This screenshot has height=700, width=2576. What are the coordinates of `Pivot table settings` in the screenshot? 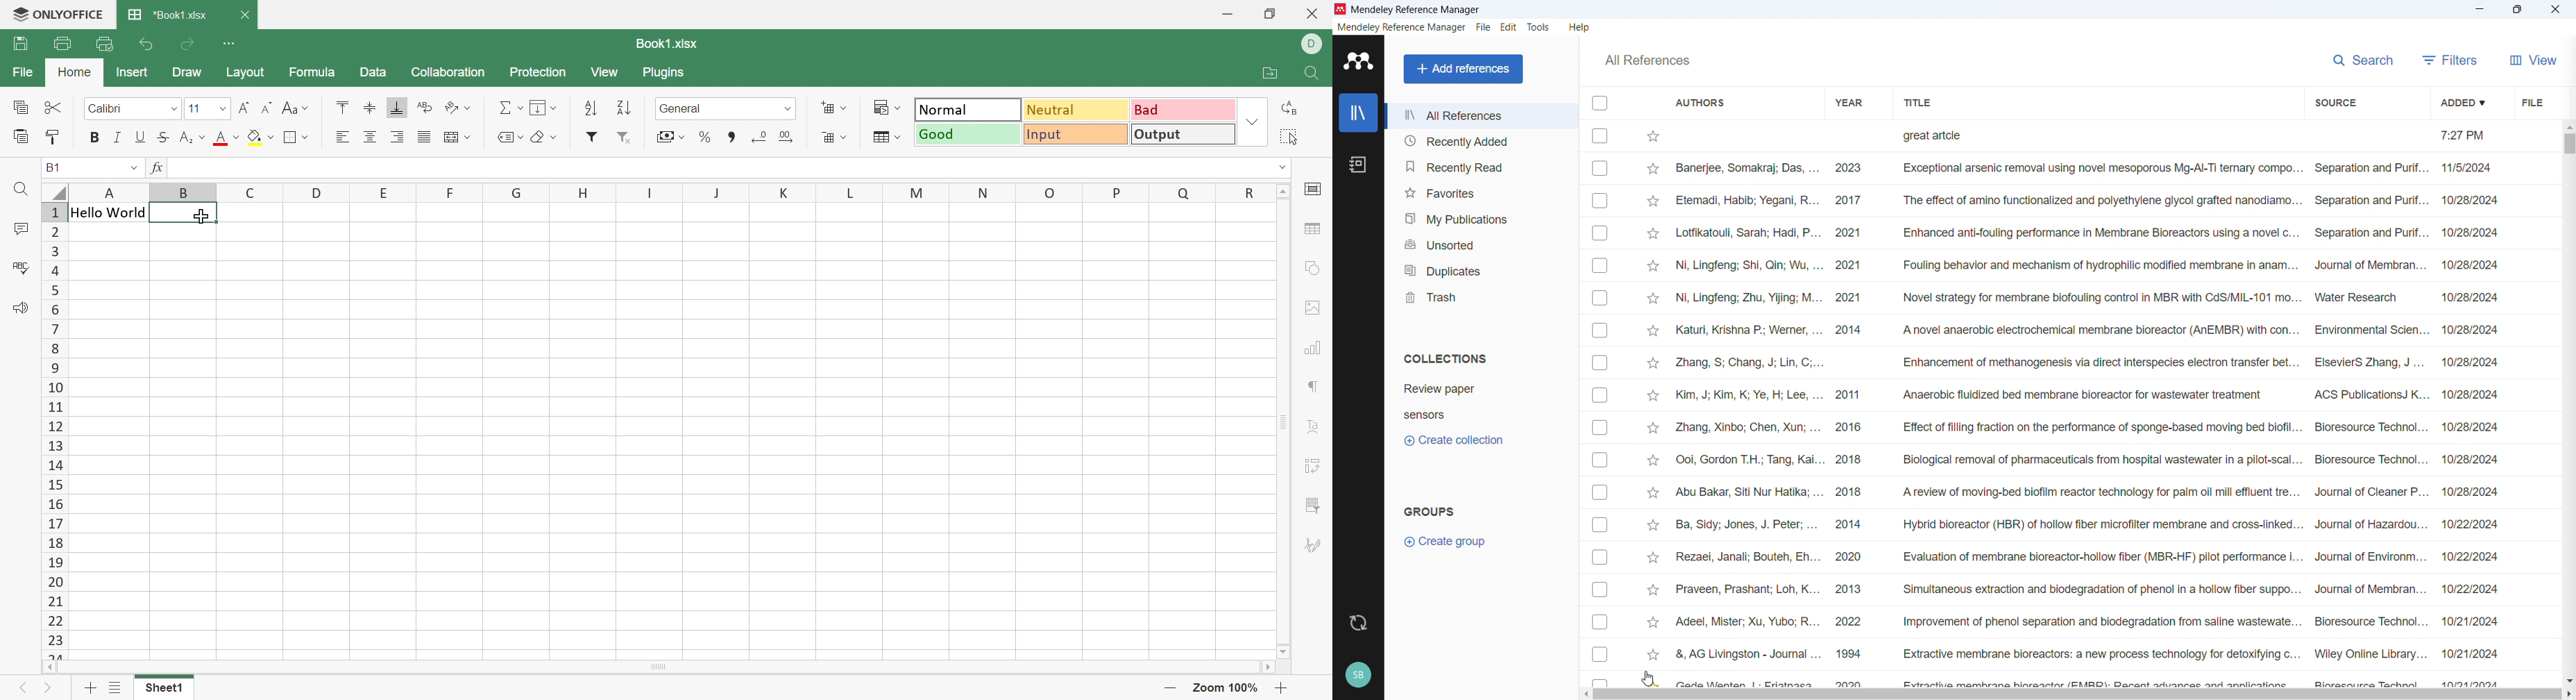 It's located at (1311, 467).